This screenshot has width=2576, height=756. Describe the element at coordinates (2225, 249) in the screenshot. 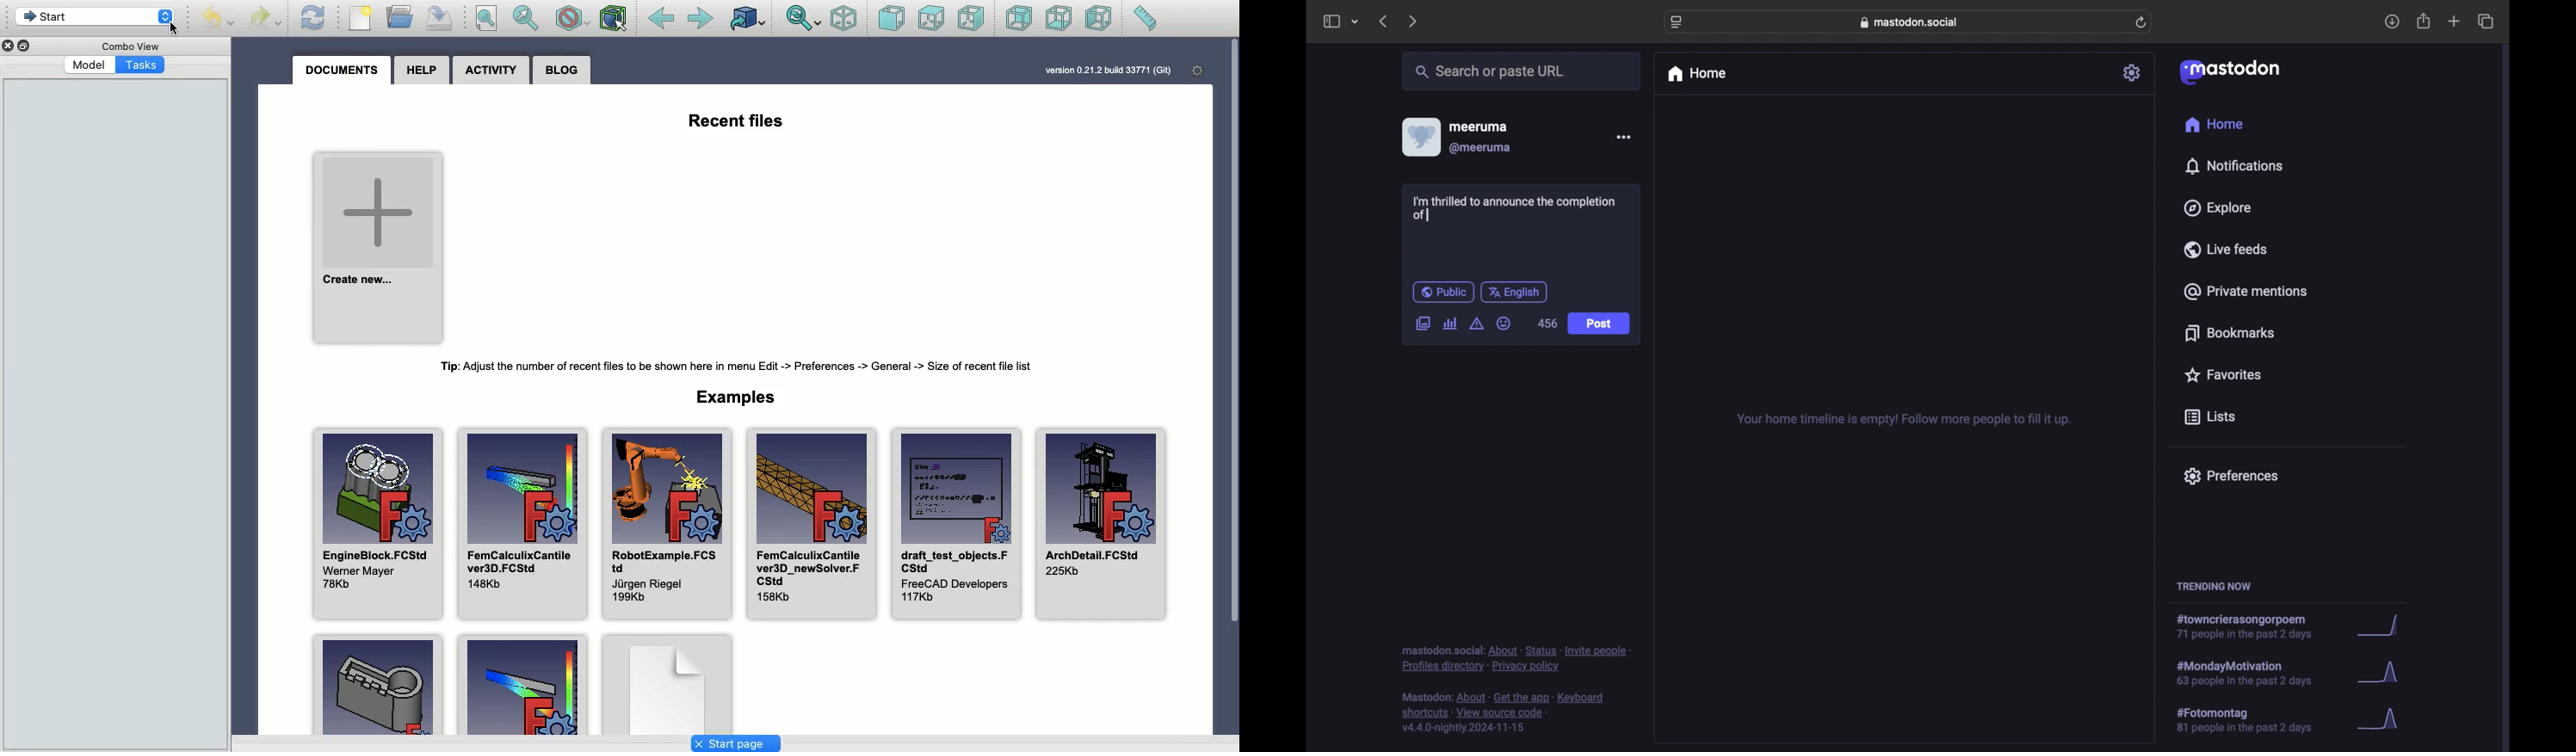

I see `live feeds` at that location.